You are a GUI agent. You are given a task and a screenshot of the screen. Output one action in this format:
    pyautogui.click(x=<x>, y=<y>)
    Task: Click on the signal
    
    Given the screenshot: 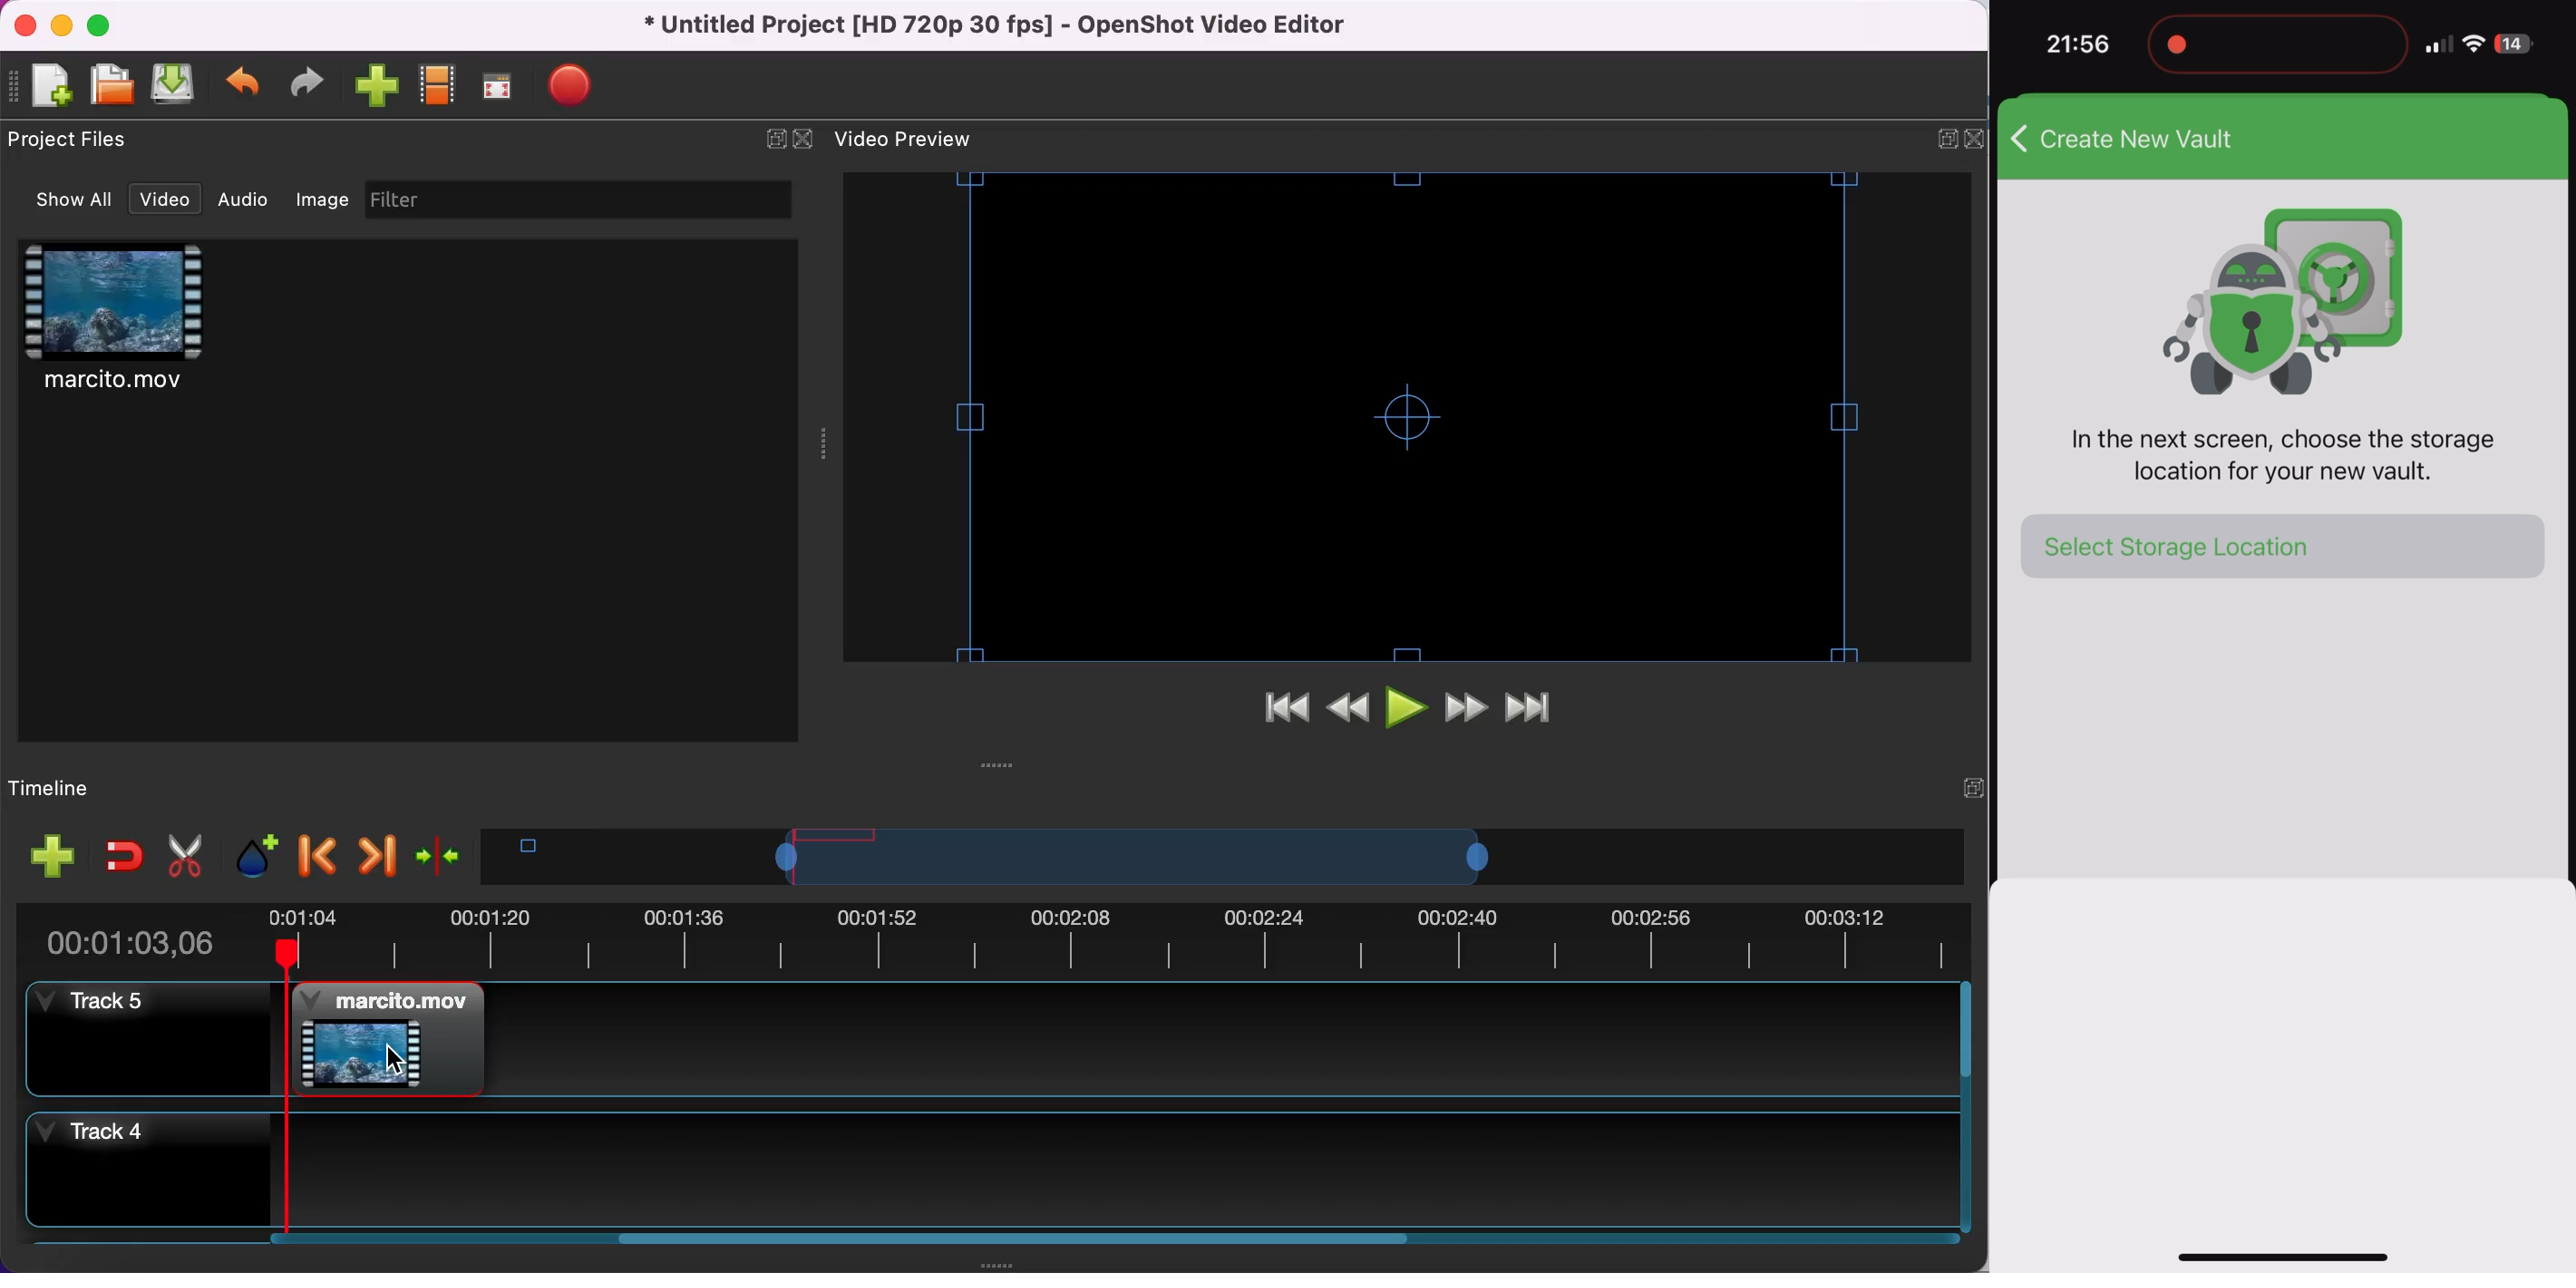 What is the action you would take?
    pyautogui.click(x=2438, y=44)
    